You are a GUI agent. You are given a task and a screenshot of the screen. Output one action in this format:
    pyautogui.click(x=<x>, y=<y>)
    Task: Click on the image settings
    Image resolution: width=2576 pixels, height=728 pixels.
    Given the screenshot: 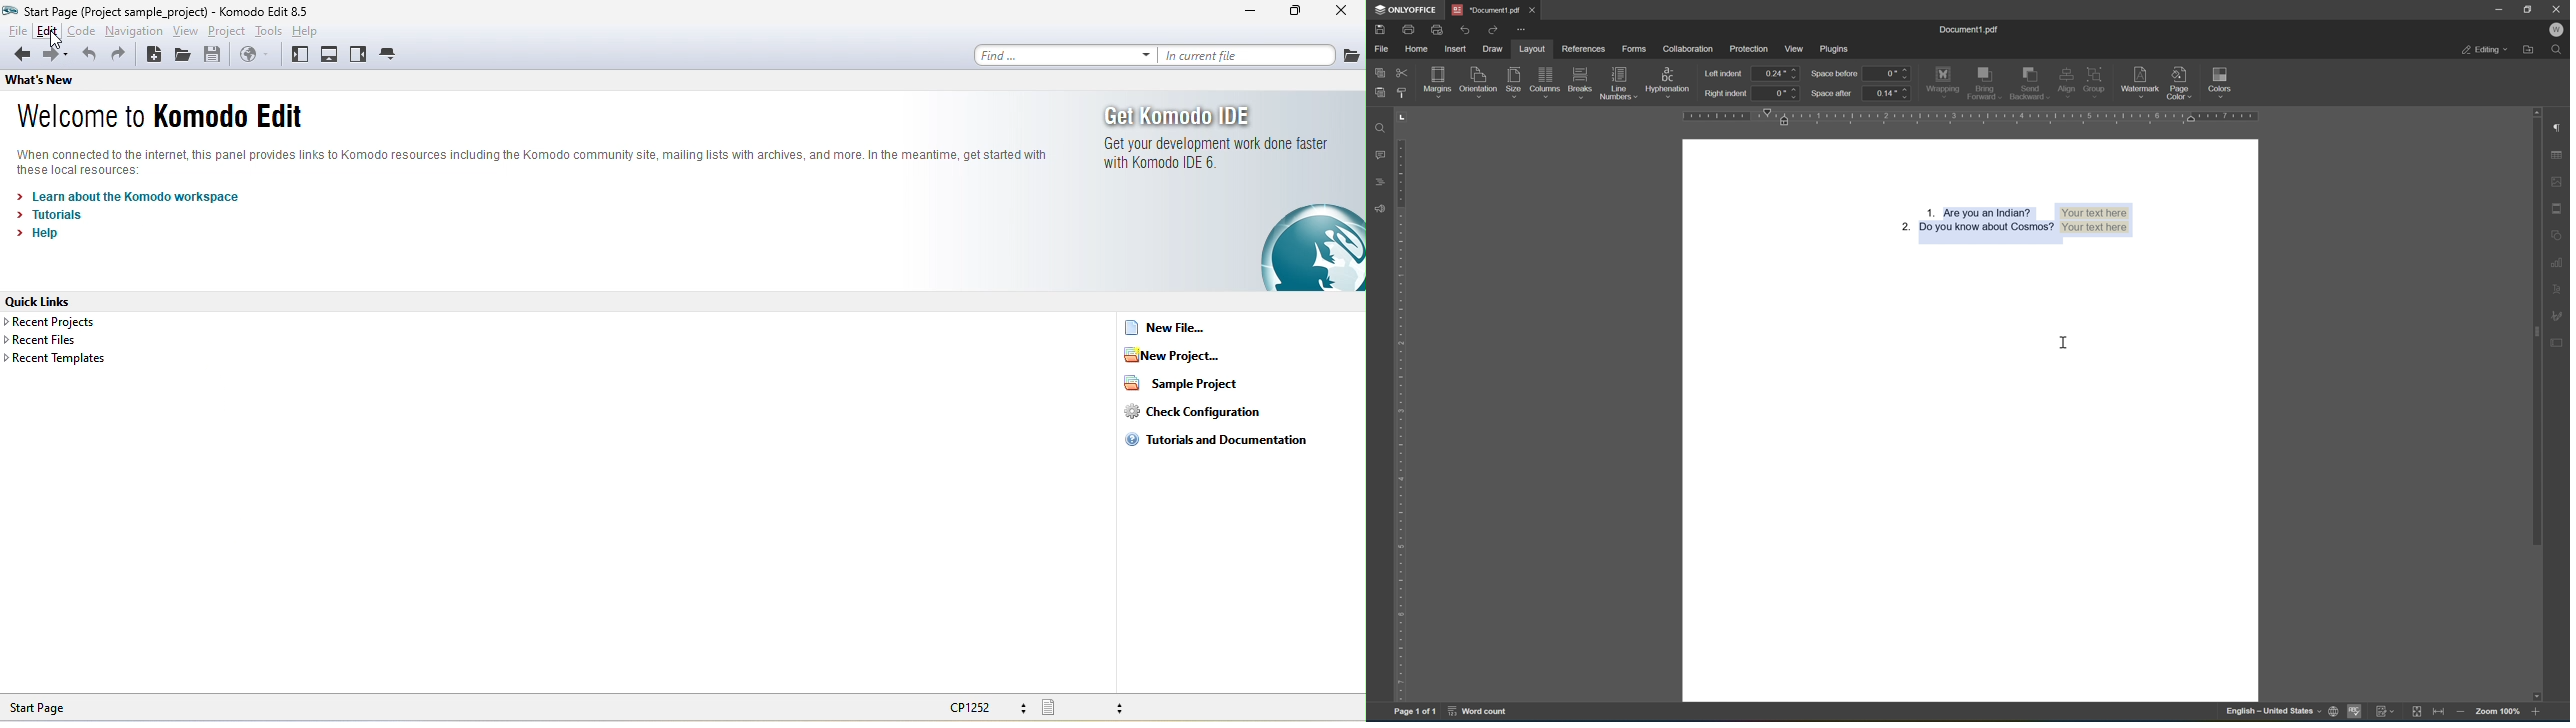 What is the action you would take?
    pyautogui.click(x=2561, y=182)
    